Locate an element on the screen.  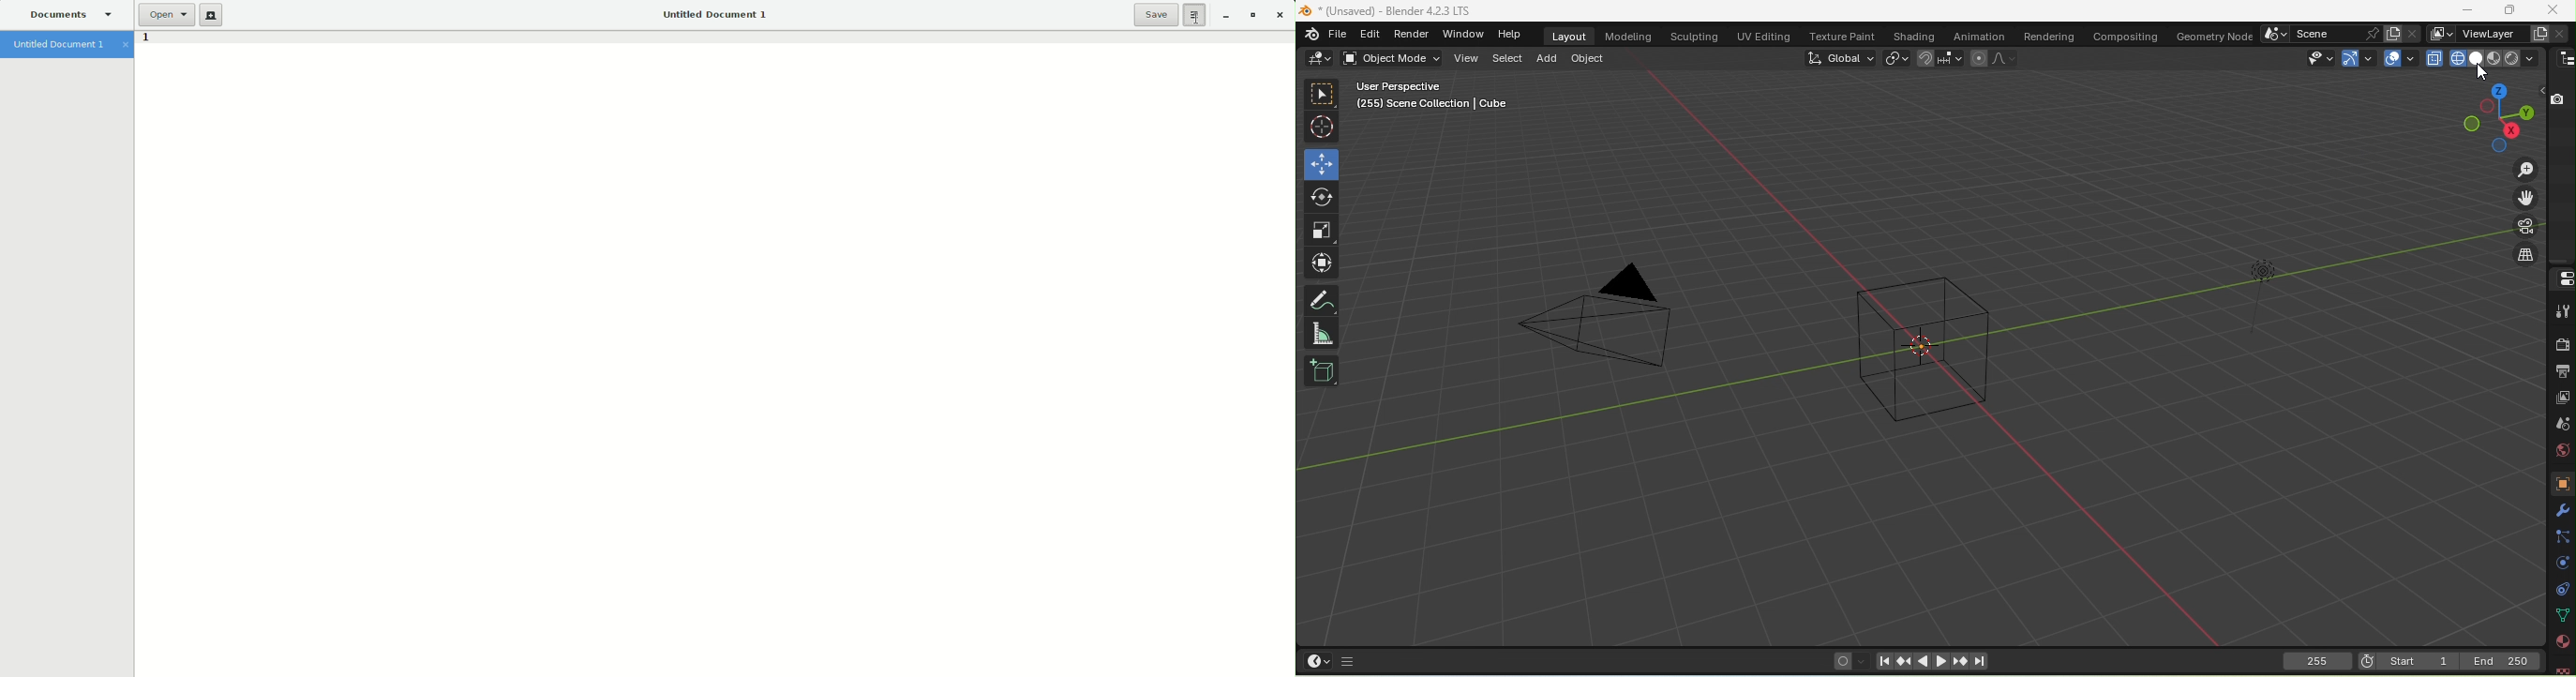
Rotate view is located at coordinates (2509, 129).